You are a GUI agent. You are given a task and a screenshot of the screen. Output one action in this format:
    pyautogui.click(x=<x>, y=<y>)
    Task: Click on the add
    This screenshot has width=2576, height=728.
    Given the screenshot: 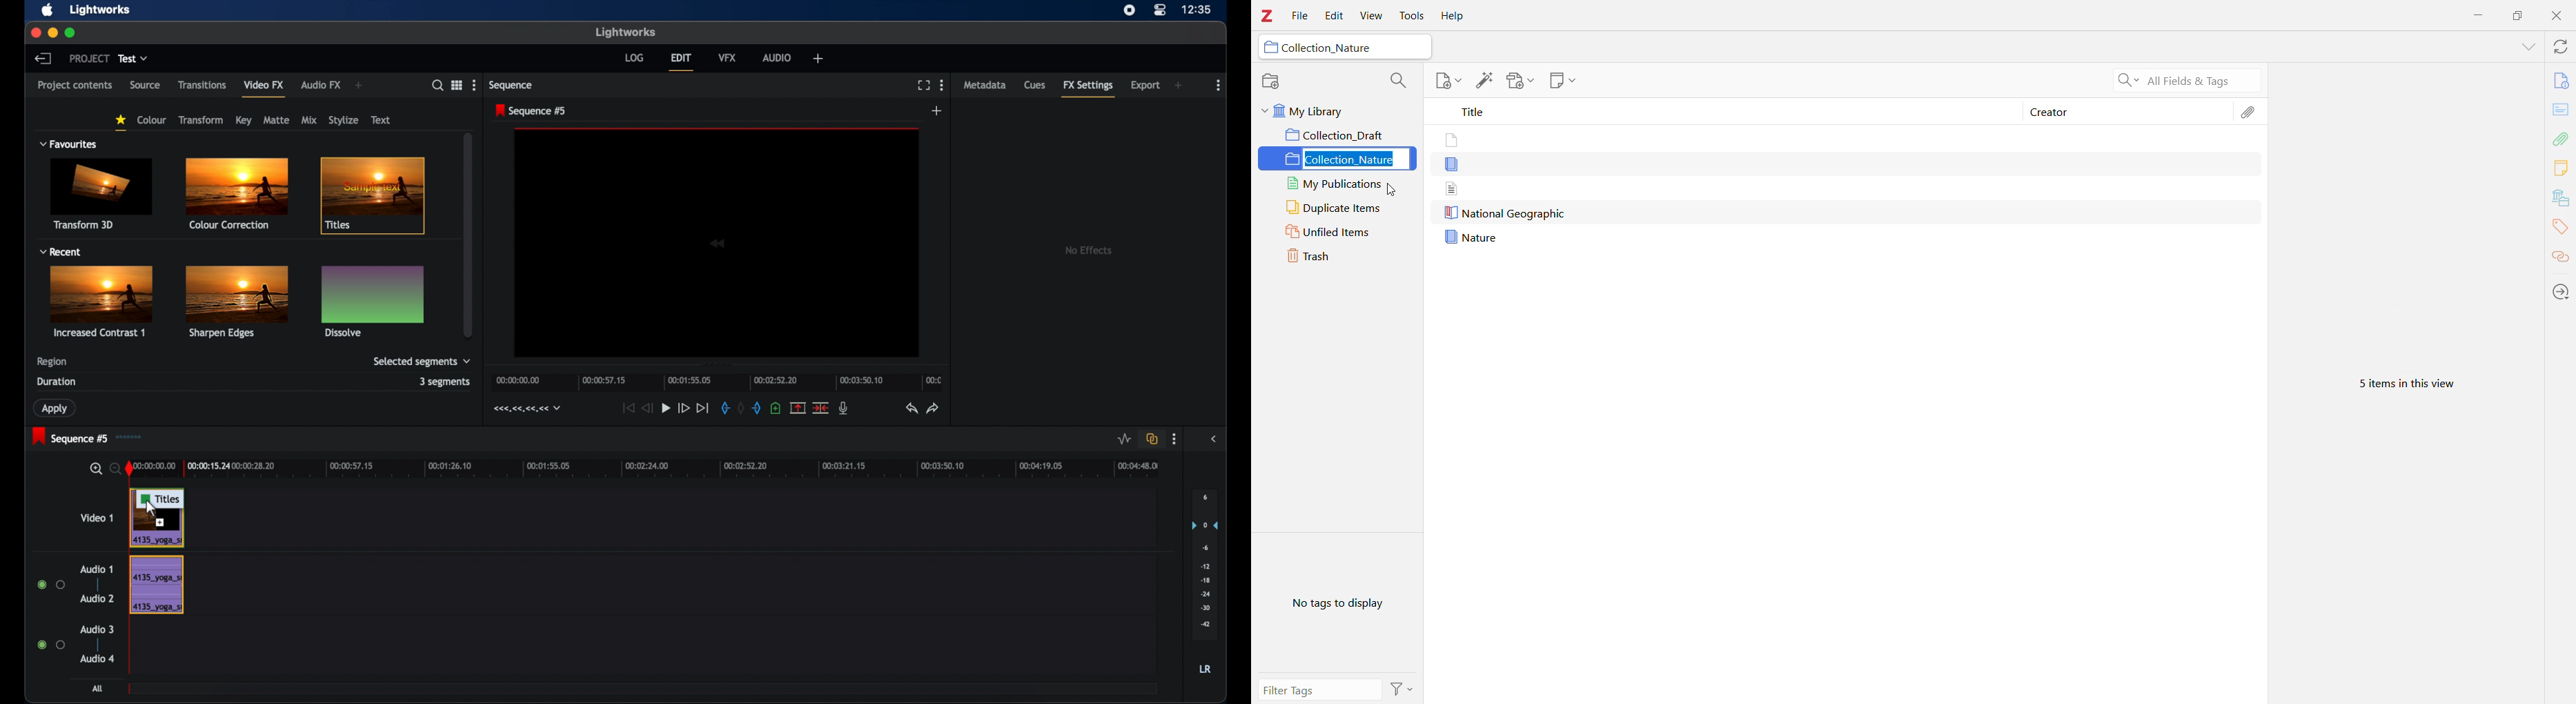 What is the action you would take?
    pyautogui.click(x=938, y=111)
    